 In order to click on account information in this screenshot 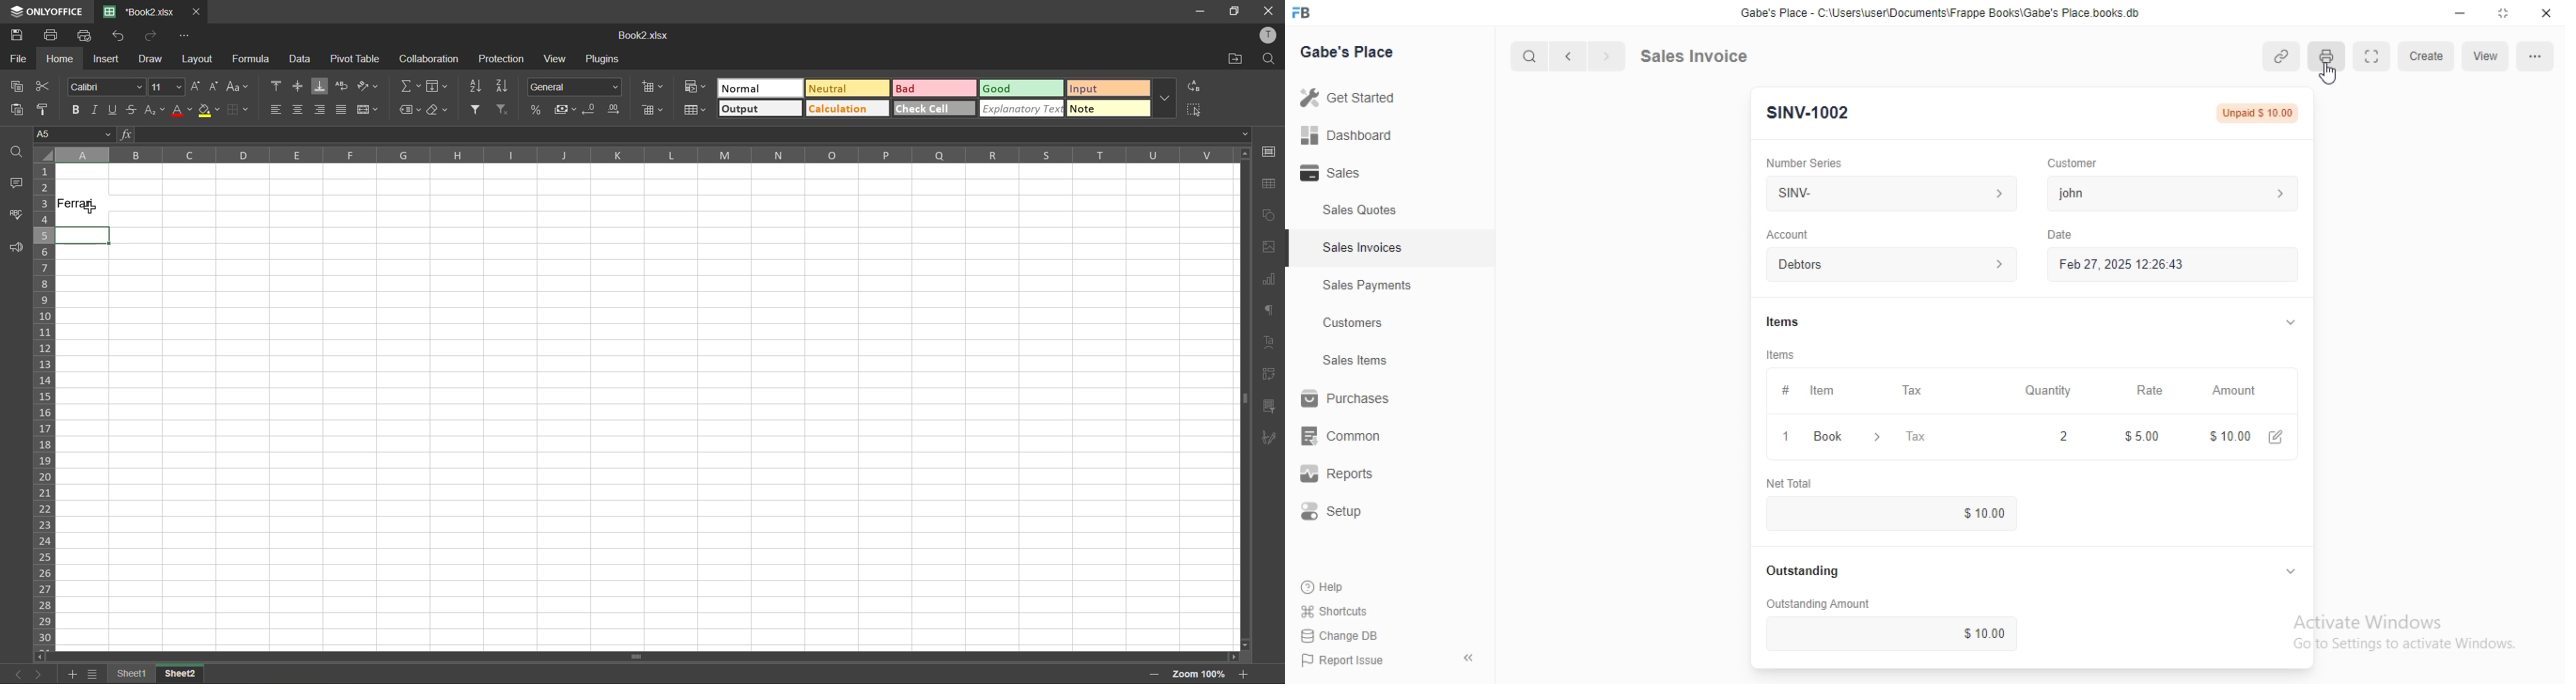, I will do `click(2000, 265)`.